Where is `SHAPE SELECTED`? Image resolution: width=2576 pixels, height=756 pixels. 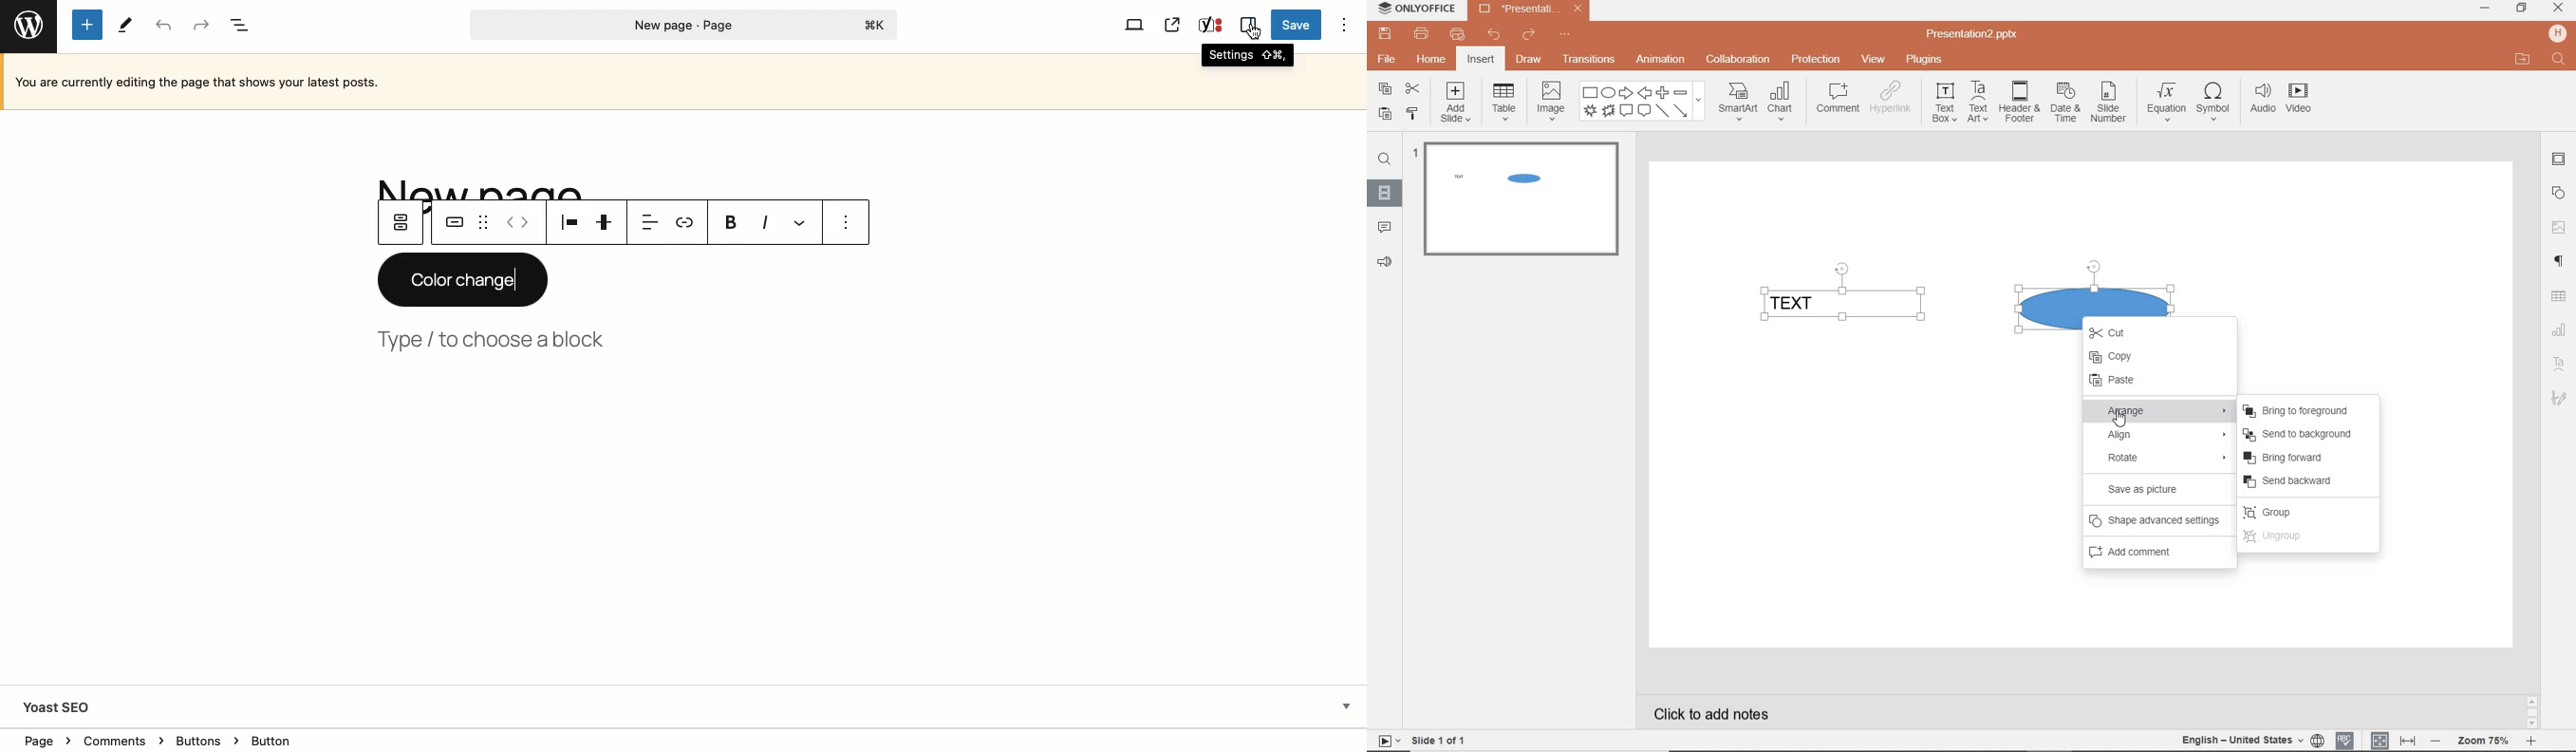
SHAPE SELECTED is located at coordinates (2094, 288).